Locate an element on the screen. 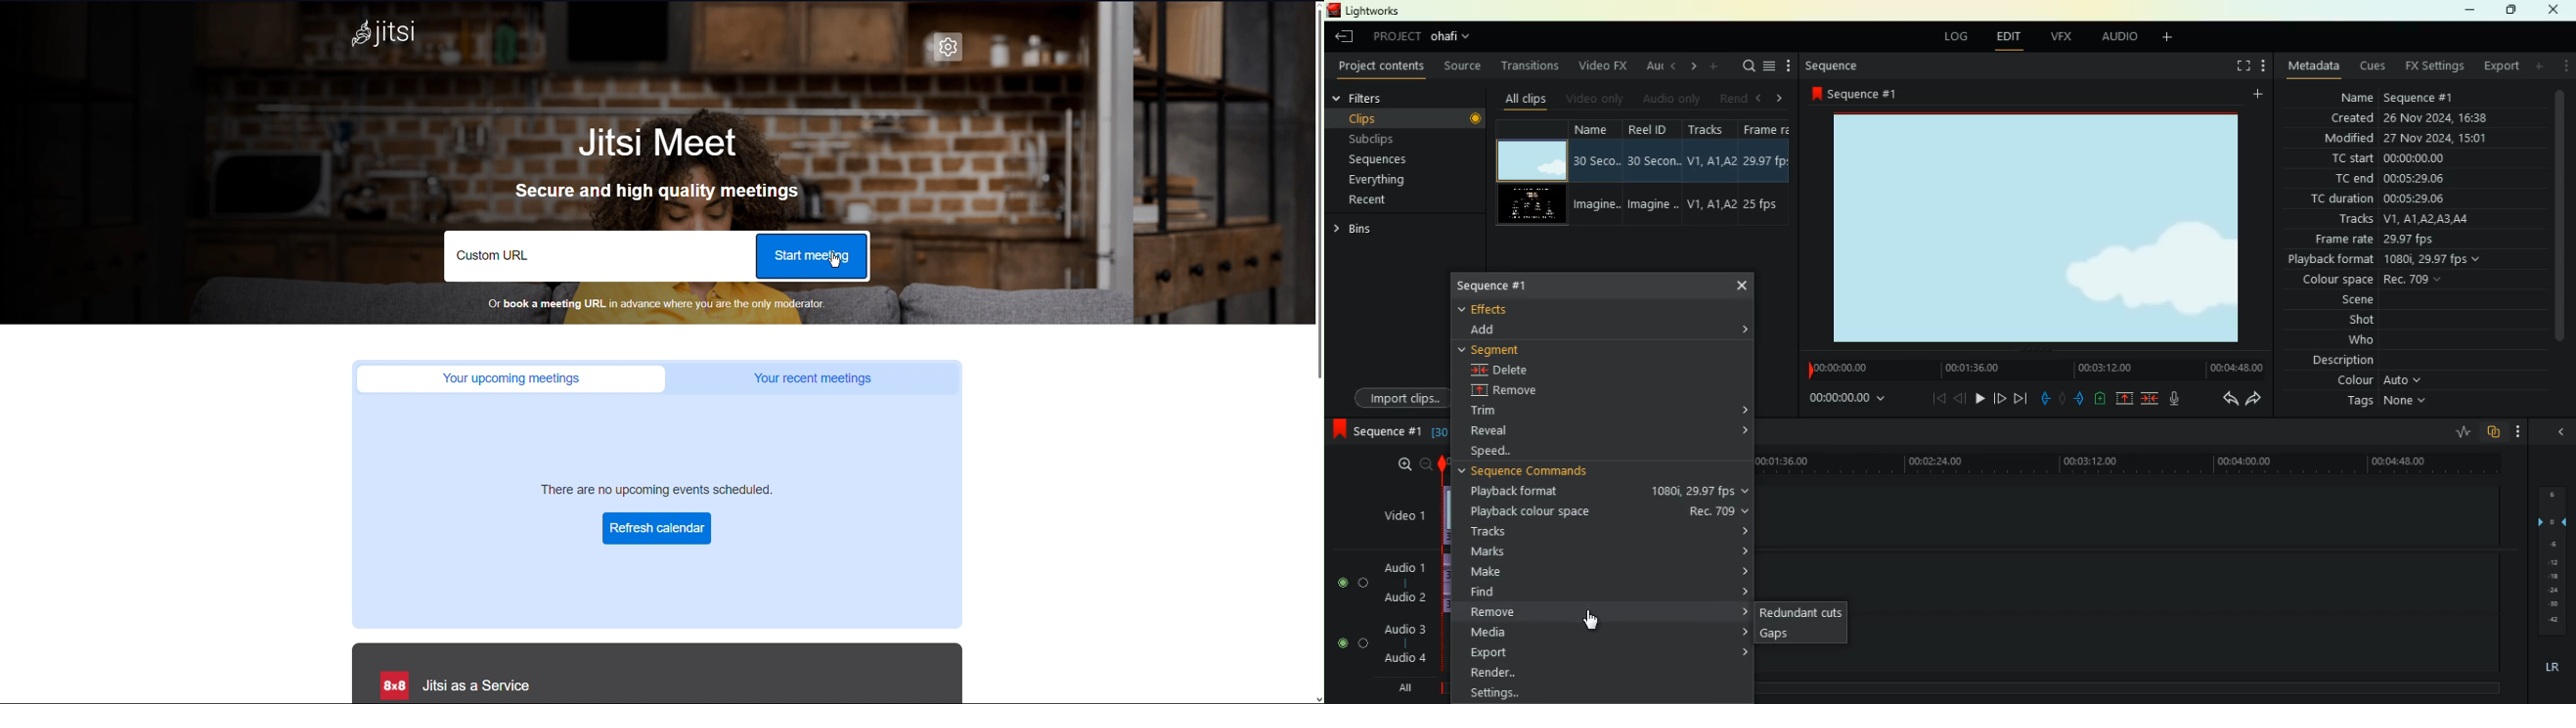 The width and height of the screenshot is (2576, 728). audio1 is located at coordinates (1405, 568).